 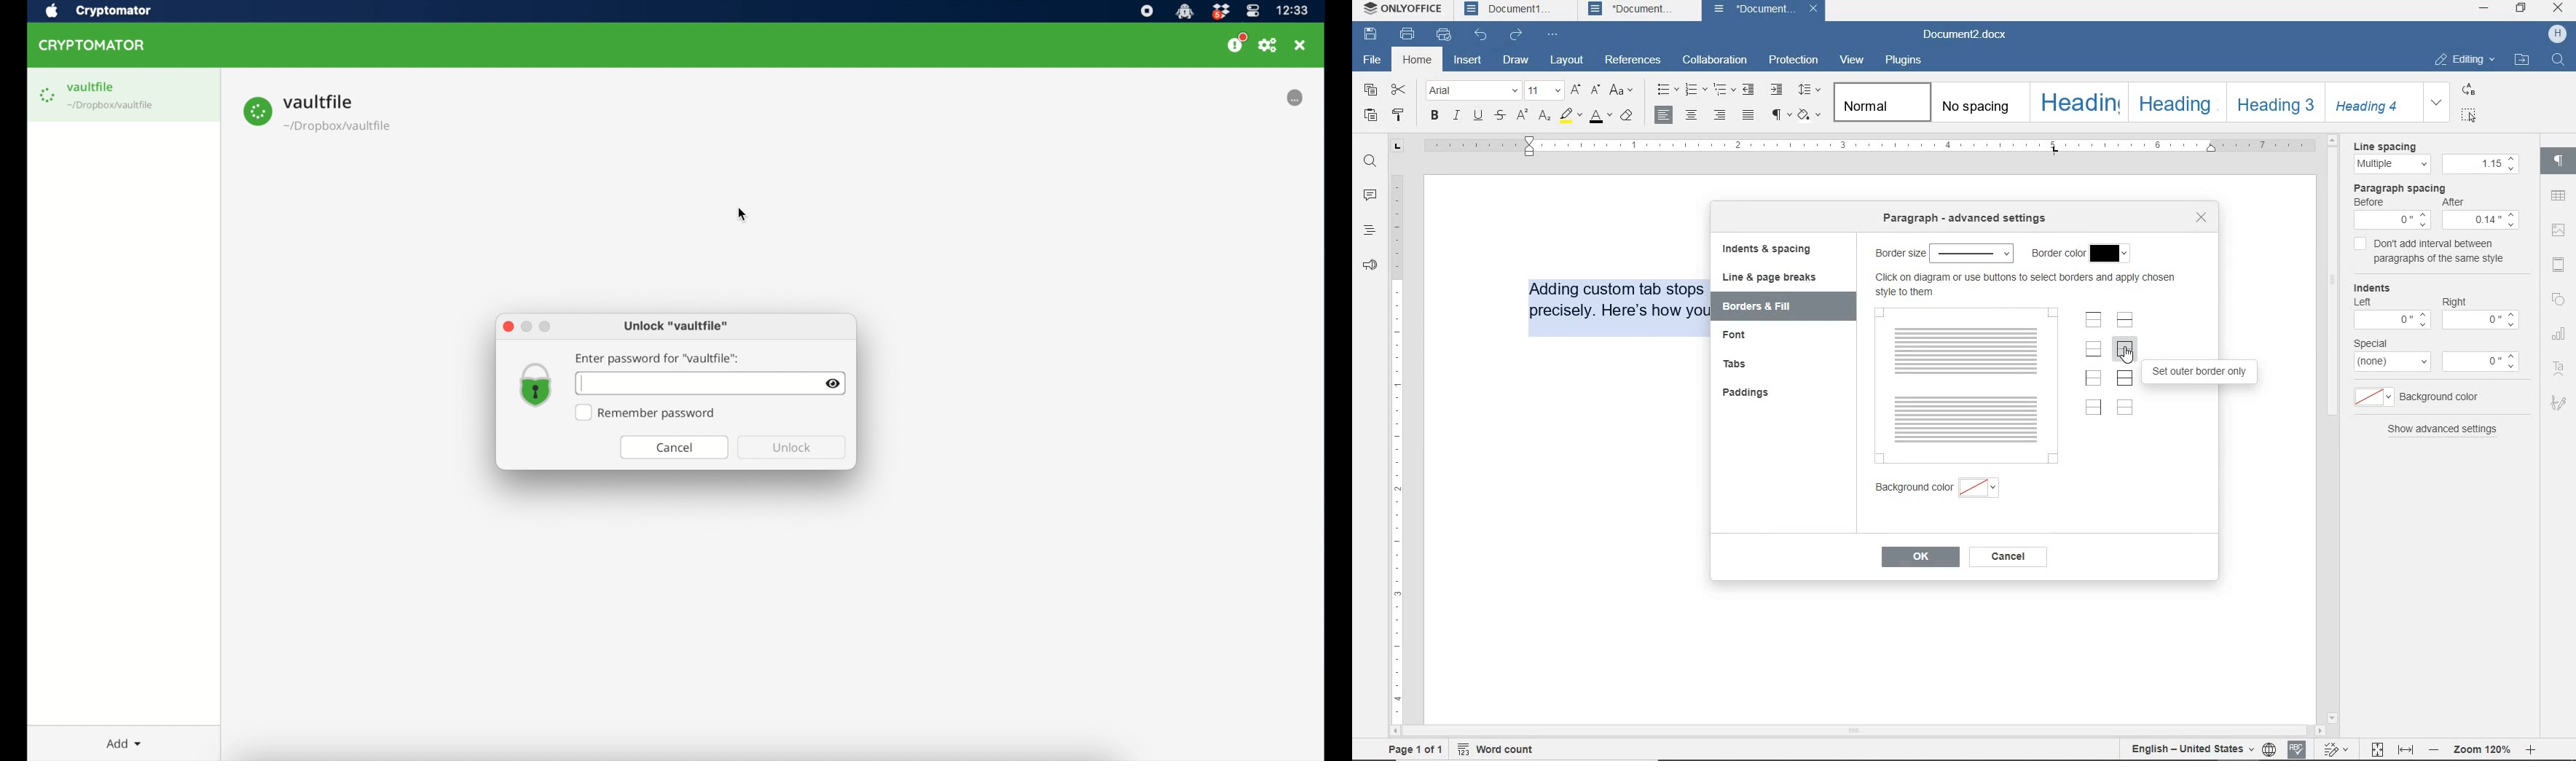 What do you see at coordinates (1767, 250) in the screenshot?
I see `indents & spacing` at bounding box center [1767, 250].